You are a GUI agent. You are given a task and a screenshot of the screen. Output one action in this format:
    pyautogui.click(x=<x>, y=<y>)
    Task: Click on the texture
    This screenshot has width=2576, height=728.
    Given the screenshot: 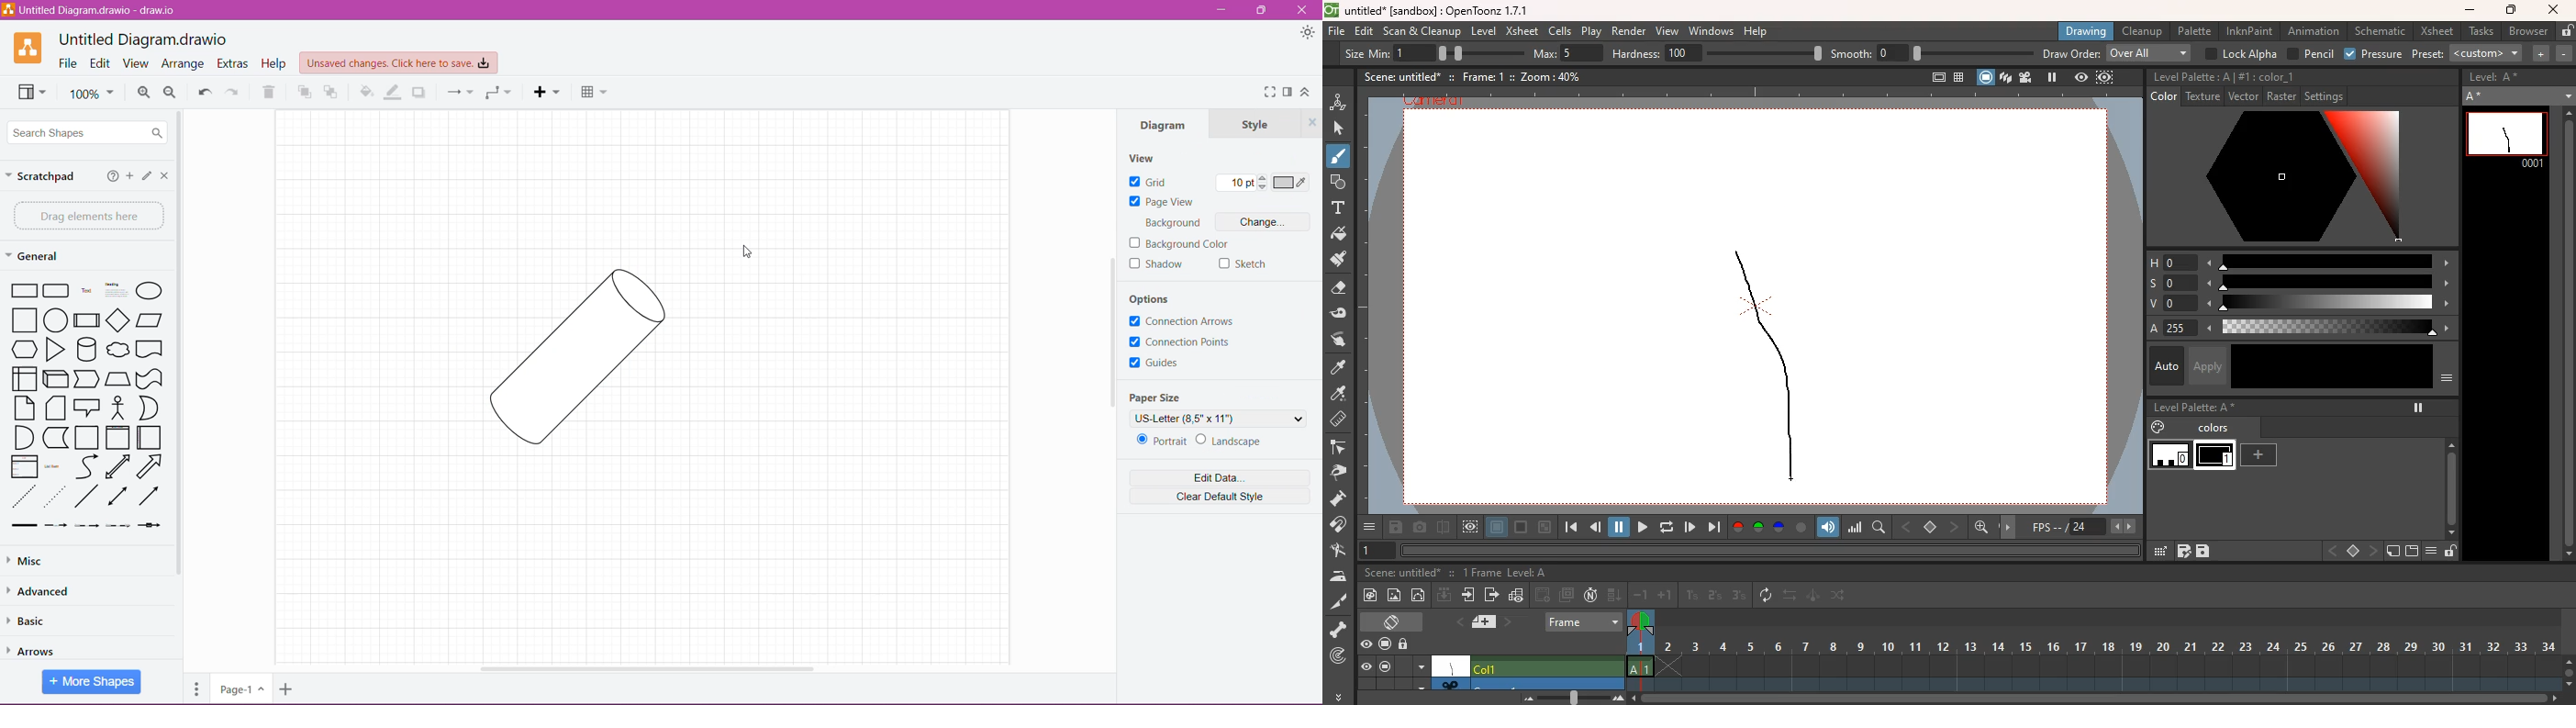 What is the action you would take?
    pyautogui.click(x=2202, y=97)
    